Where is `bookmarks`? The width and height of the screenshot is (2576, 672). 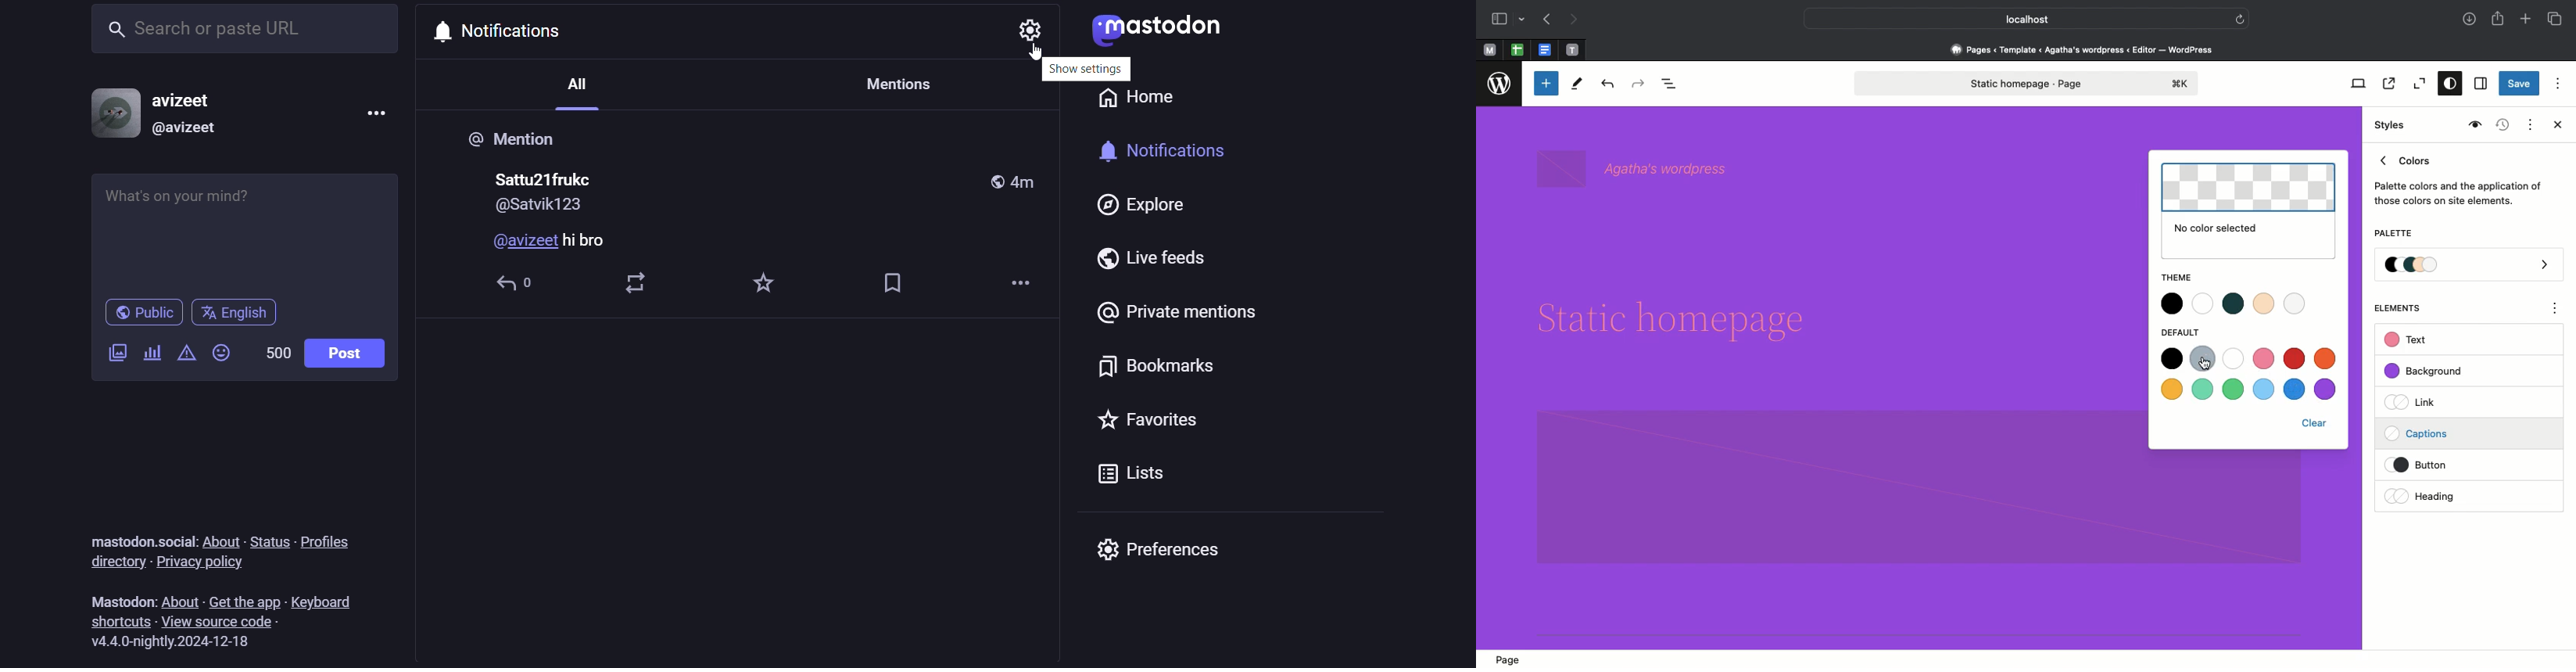
bookmarks is located at coordinates (1160, 365).